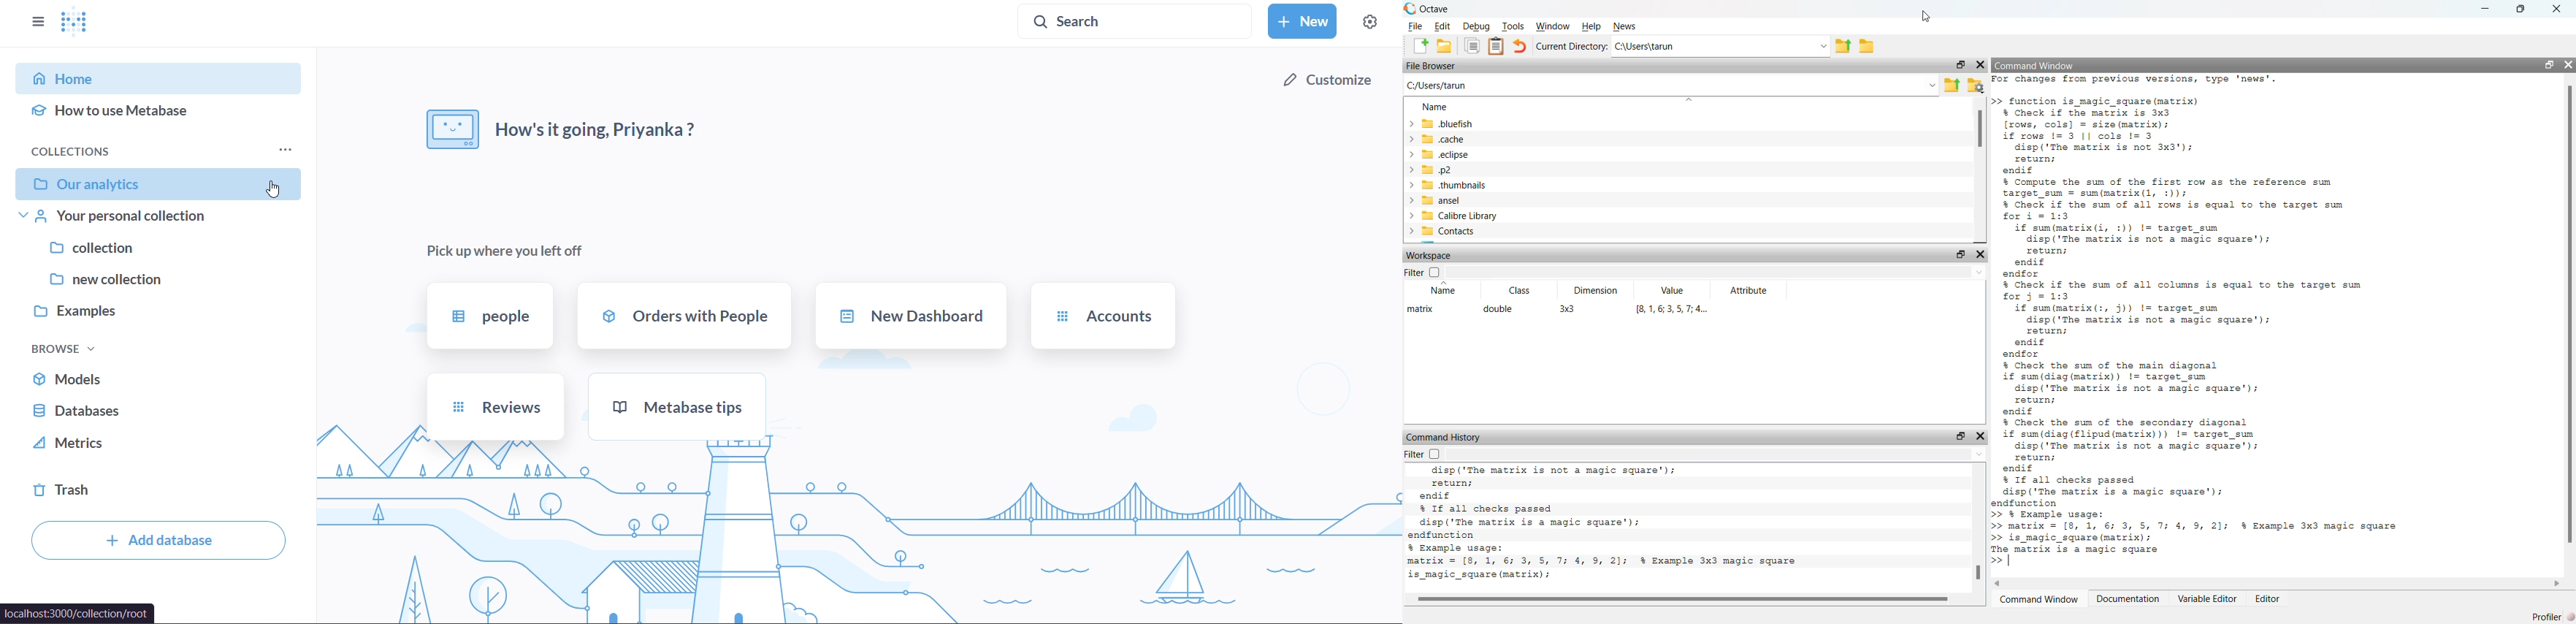 This screenshot has width=2576, height=644. I want to click on collection, so click(150, 251).